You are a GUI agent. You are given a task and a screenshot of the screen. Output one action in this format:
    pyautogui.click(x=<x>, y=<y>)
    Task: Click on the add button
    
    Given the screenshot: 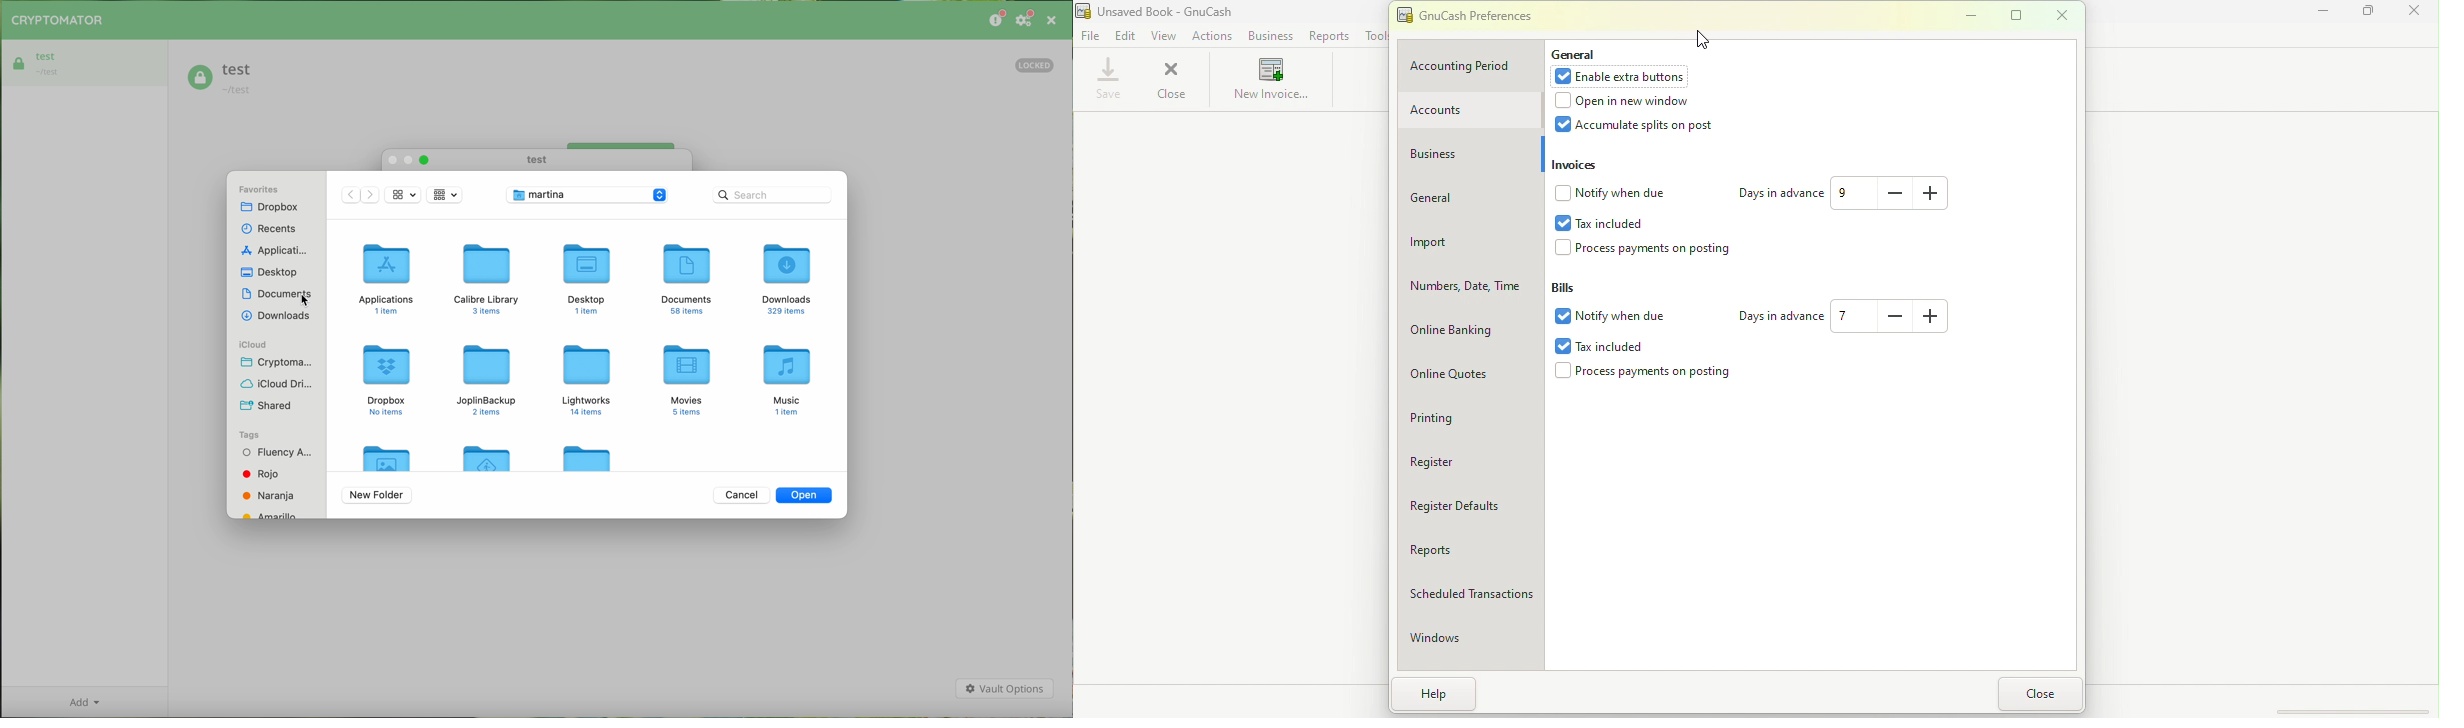 What is the action you would take?
    pyautogui.click(x=84, y=702)
    